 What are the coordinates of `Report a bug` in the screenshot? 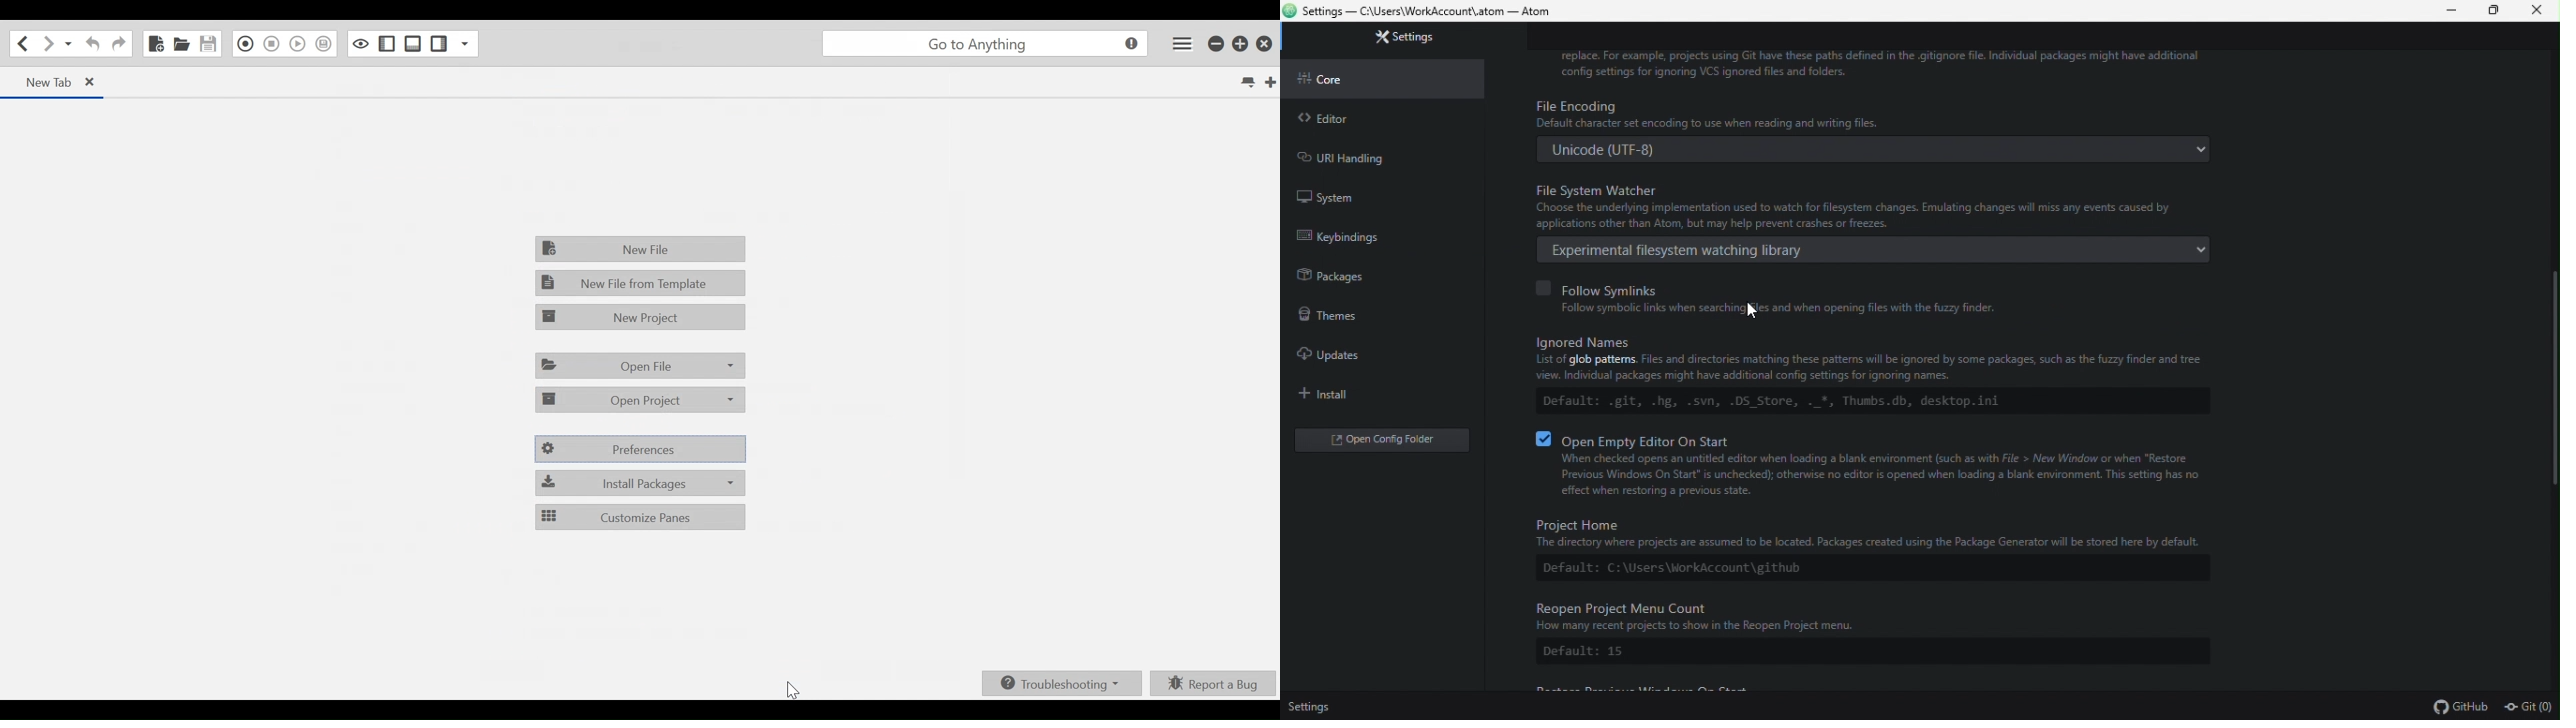 It's located at (1211, 684).